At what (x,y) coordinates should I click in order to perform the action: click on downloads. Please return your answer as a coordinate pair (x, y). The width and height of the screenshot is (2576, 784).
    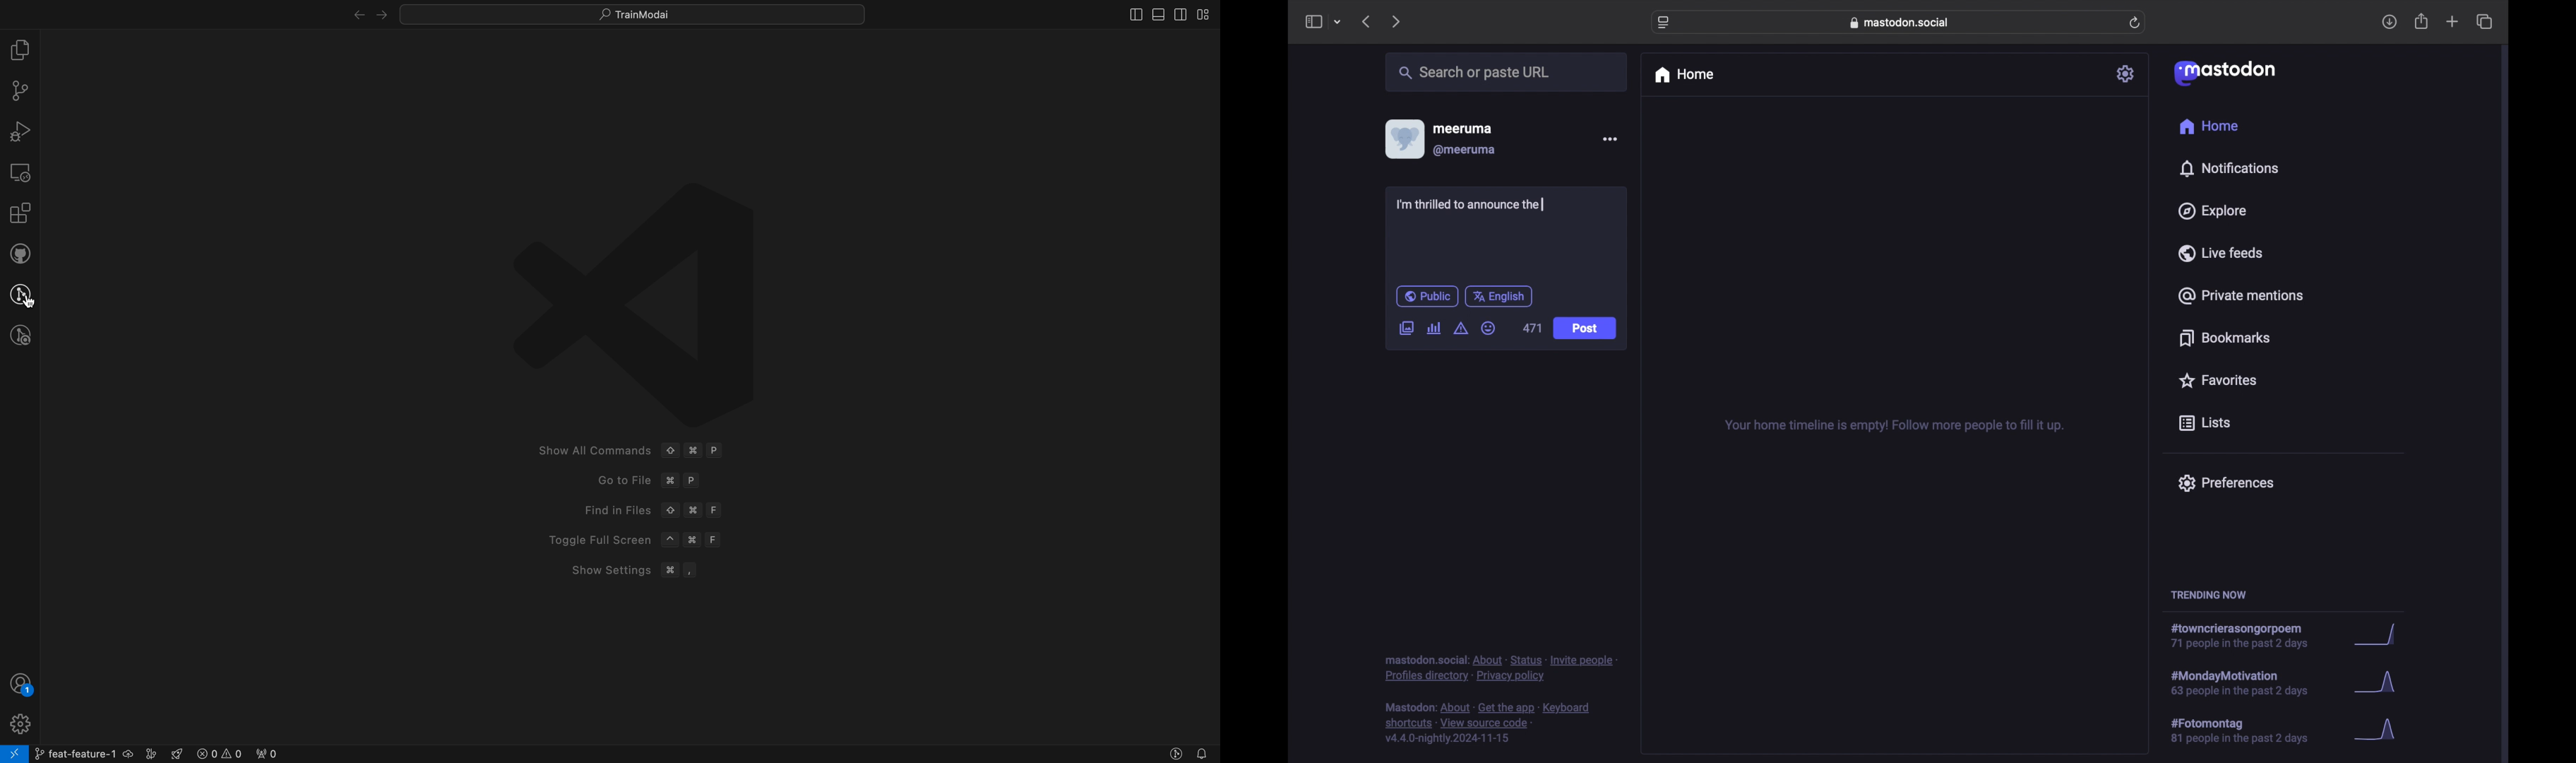
    Looking at the image, I should click on (2389, 22).